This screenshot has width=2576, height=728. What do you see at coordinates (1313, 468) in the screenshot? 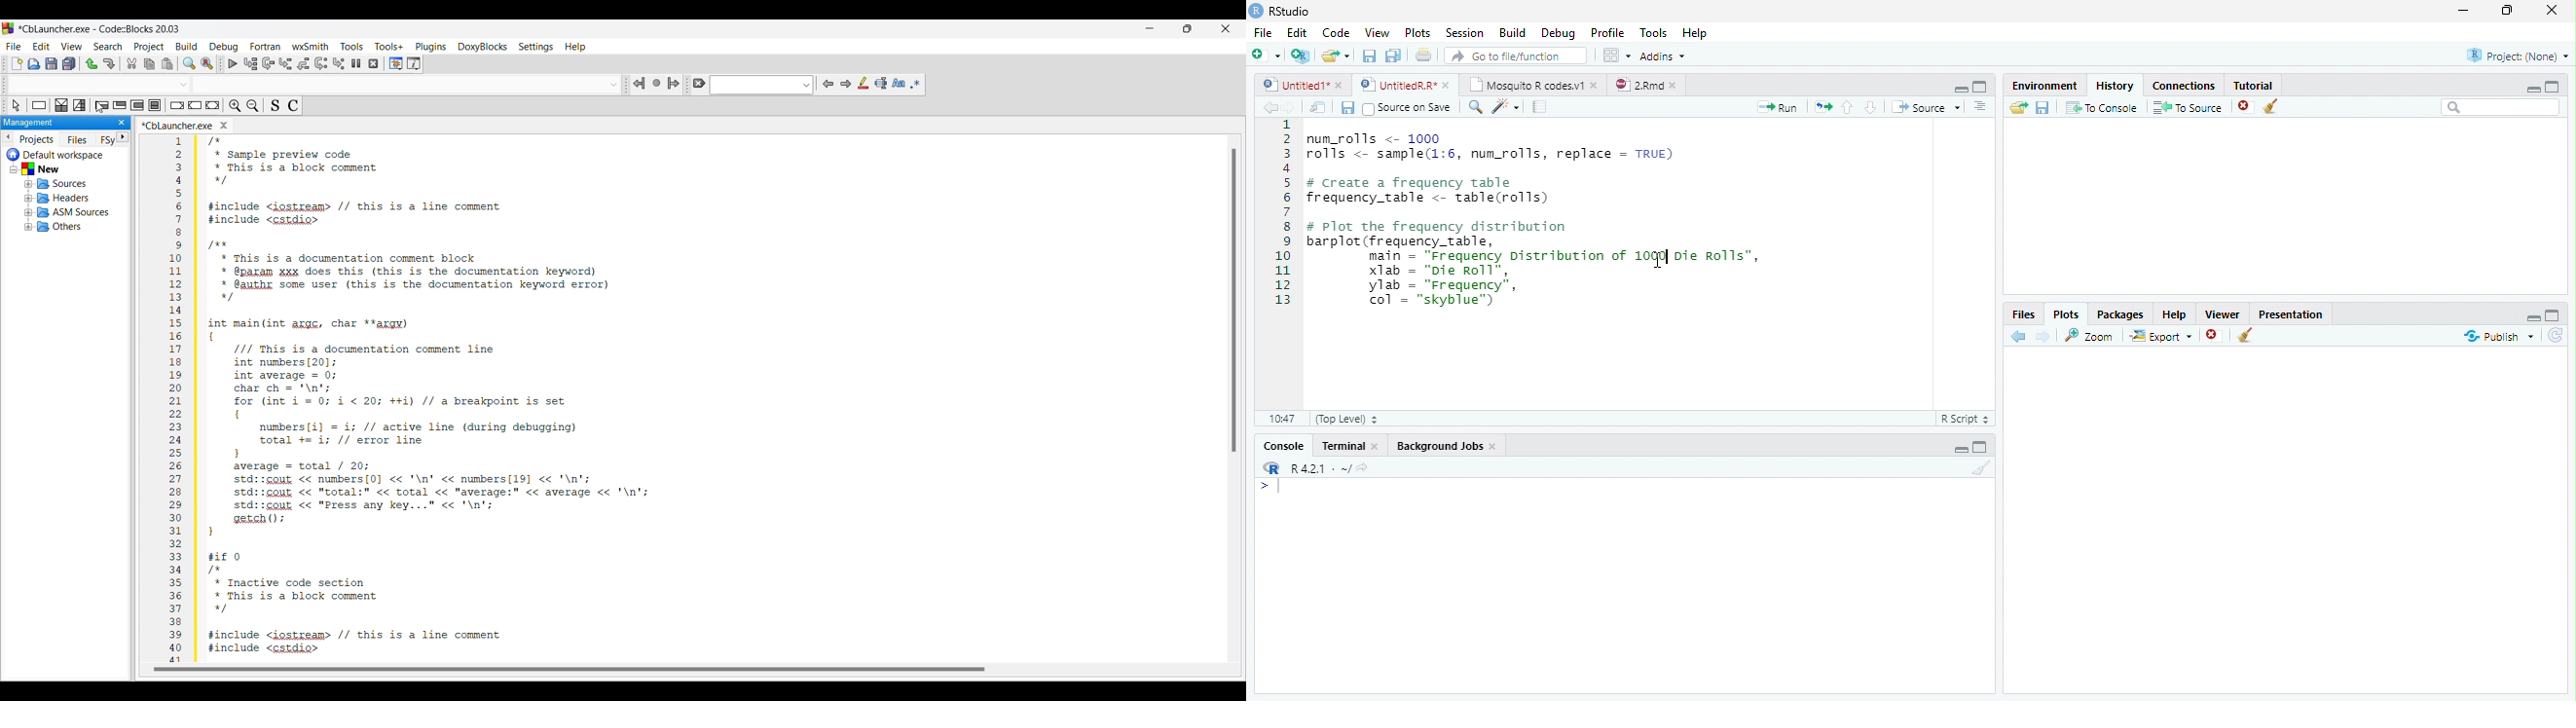
I see `R R421 - ~/` at bounding box center [1313, 468].